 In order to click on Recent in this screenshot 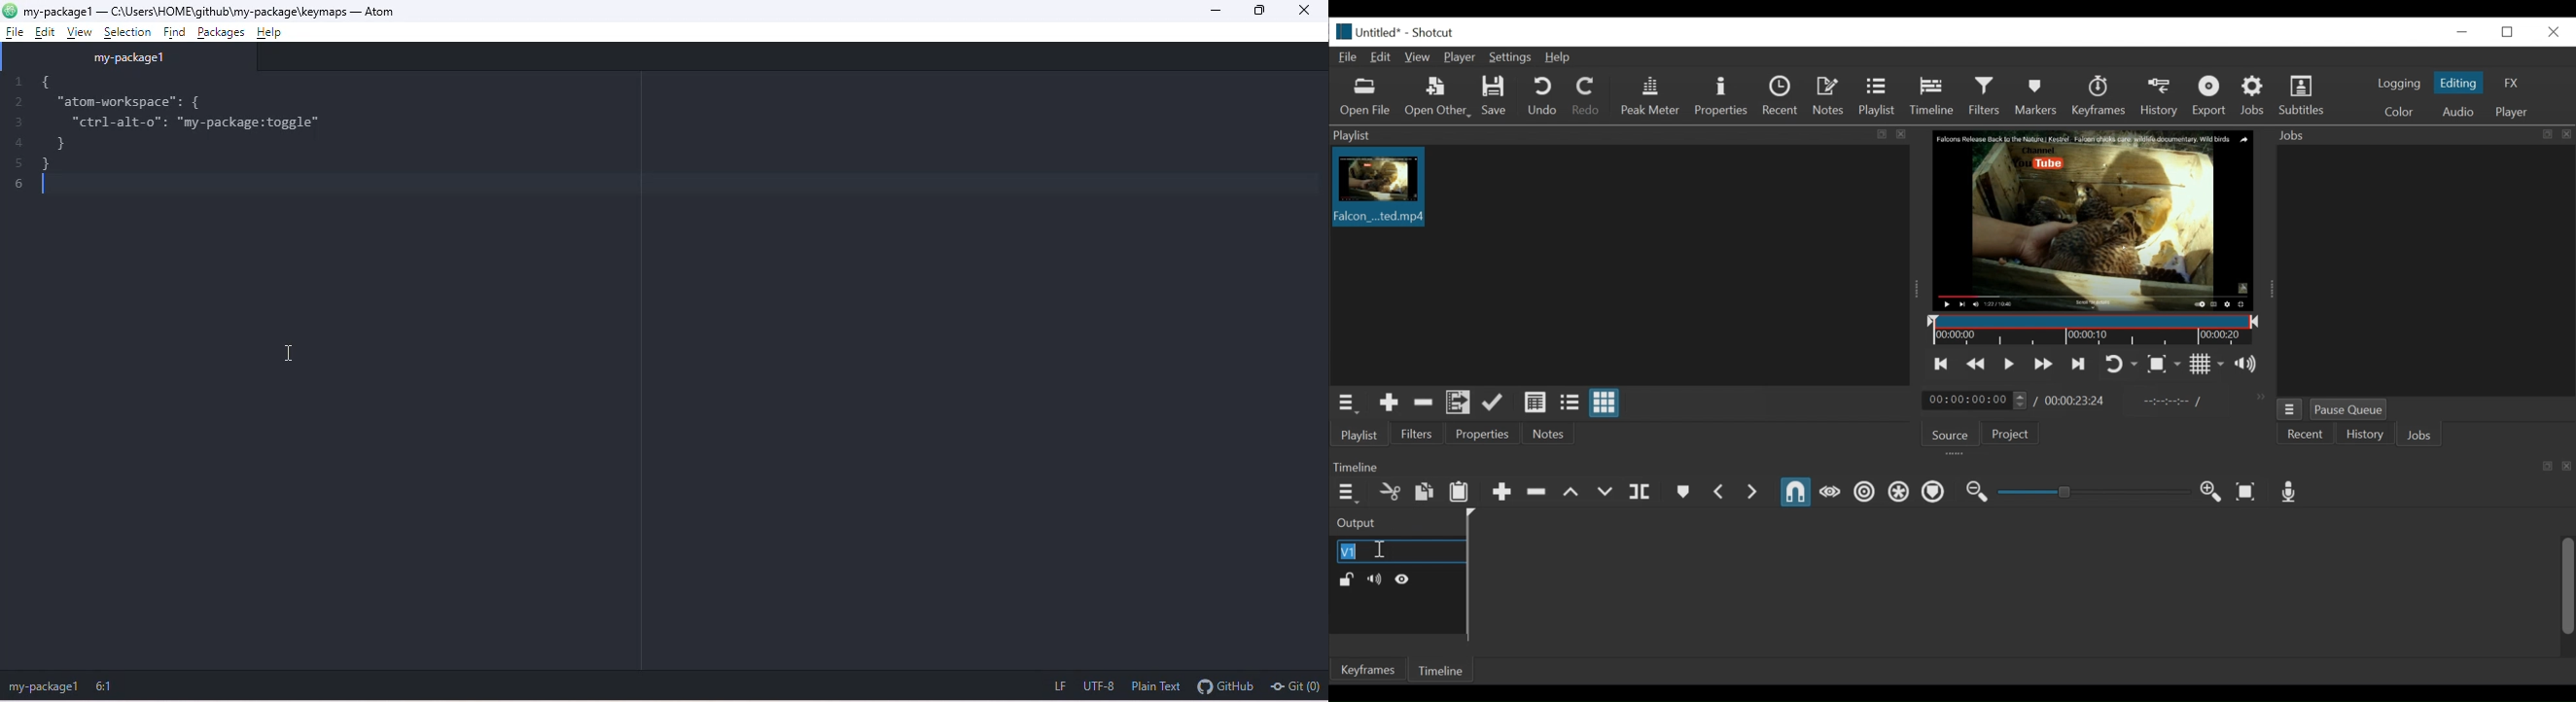, I will do `click(2305, 435)`.